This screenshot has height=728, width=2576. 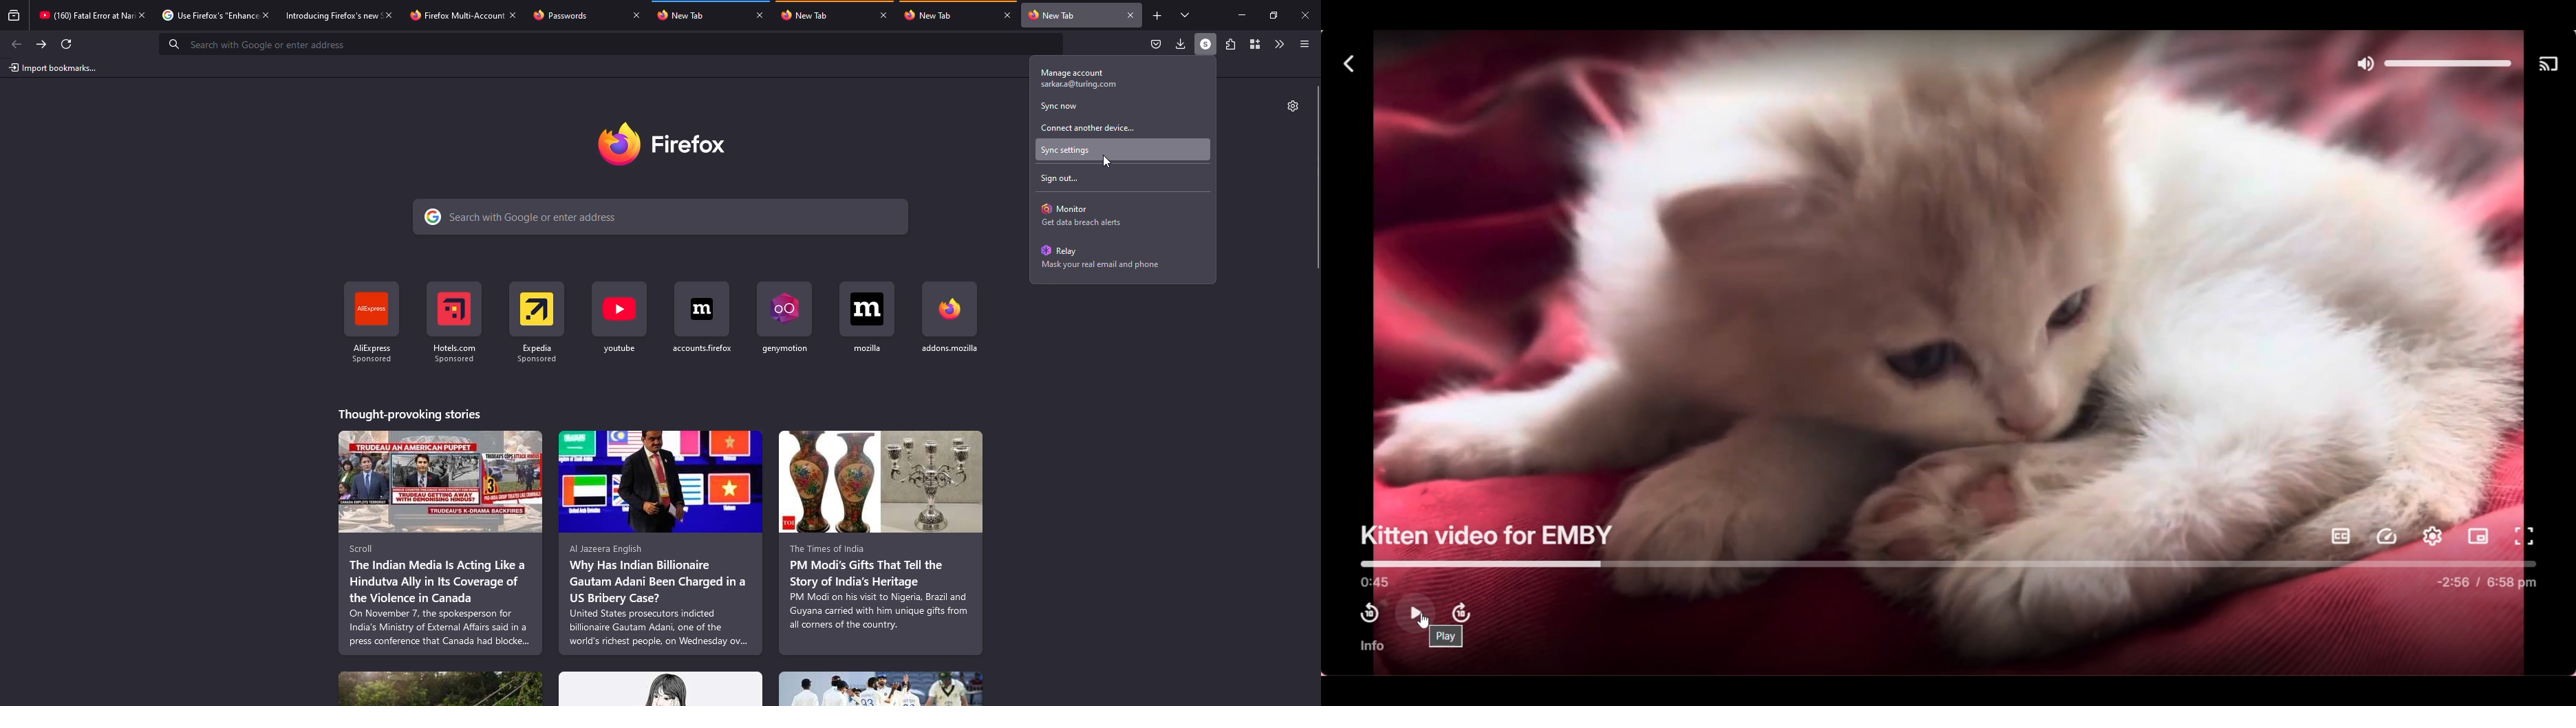 What do you see at coordinates (1124, 178) in the screenshot?
I see `sign out` at bounding box center [1124, 178].